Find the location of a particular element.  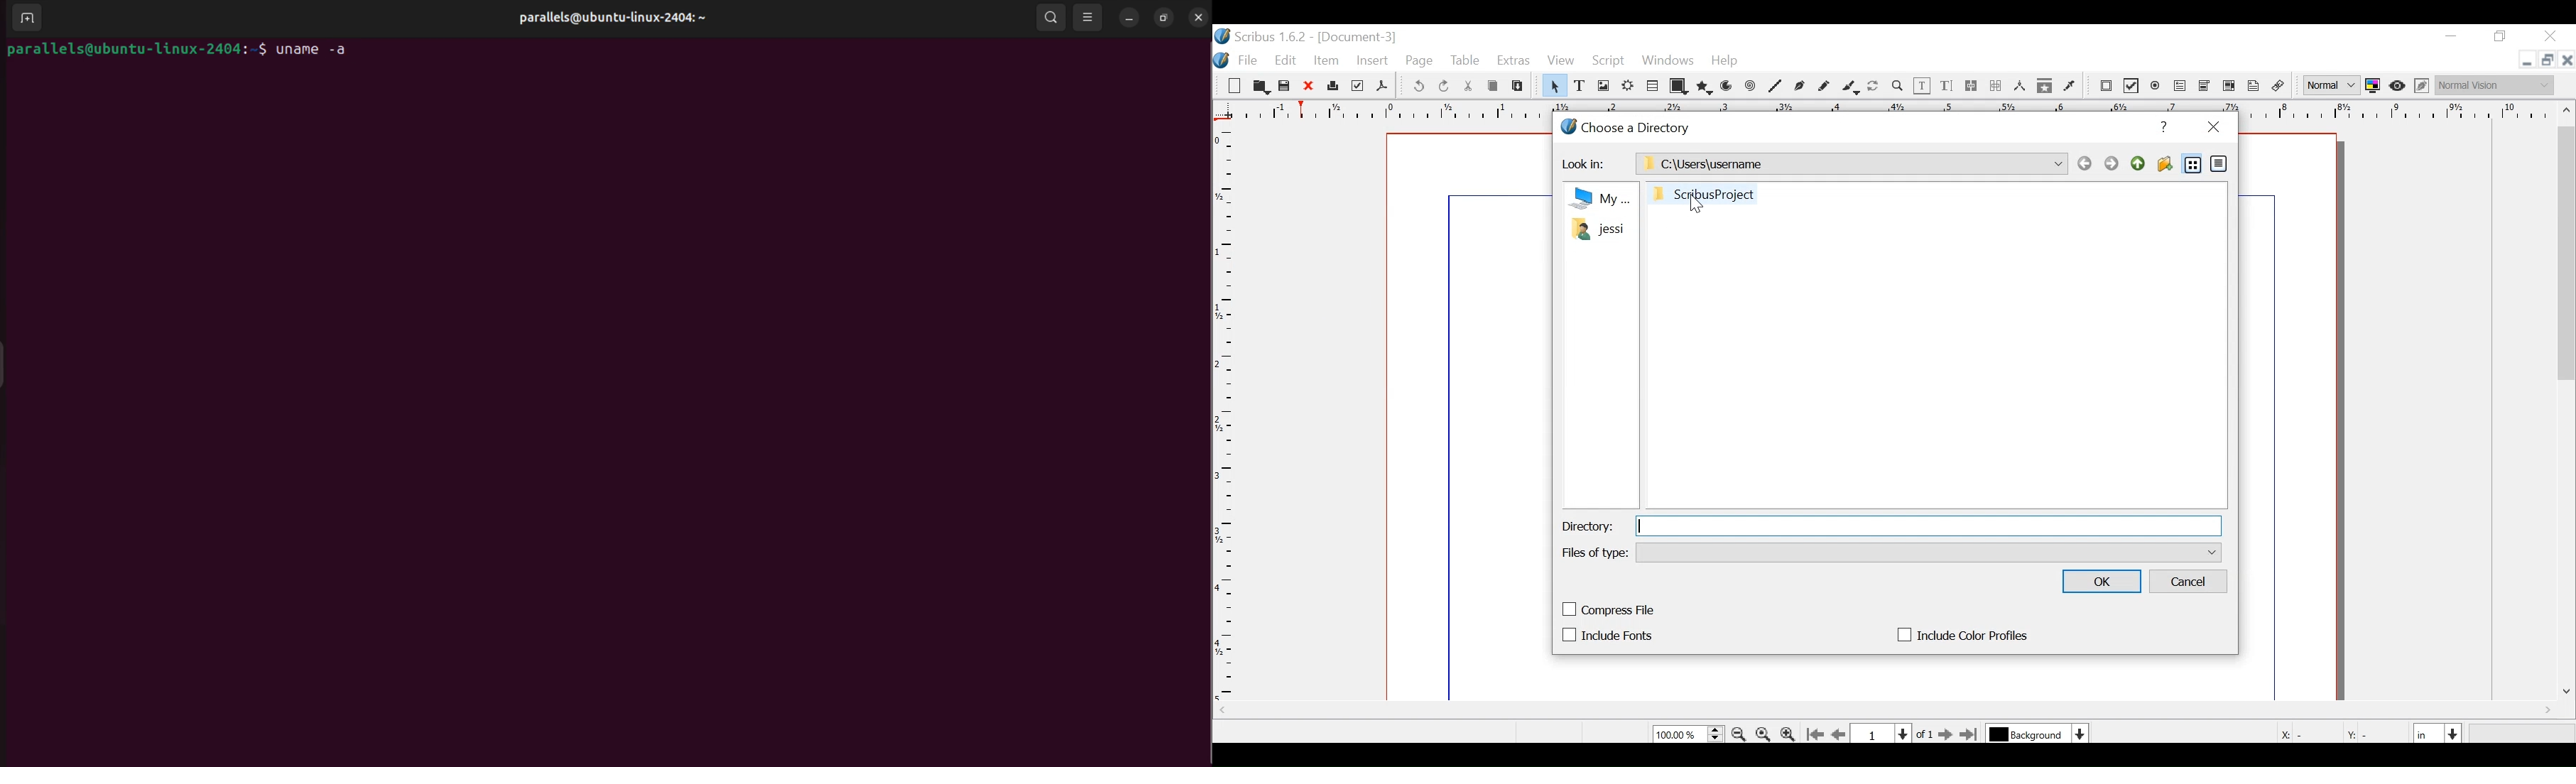

Go to the first page is located at coordinates (1817, 734).